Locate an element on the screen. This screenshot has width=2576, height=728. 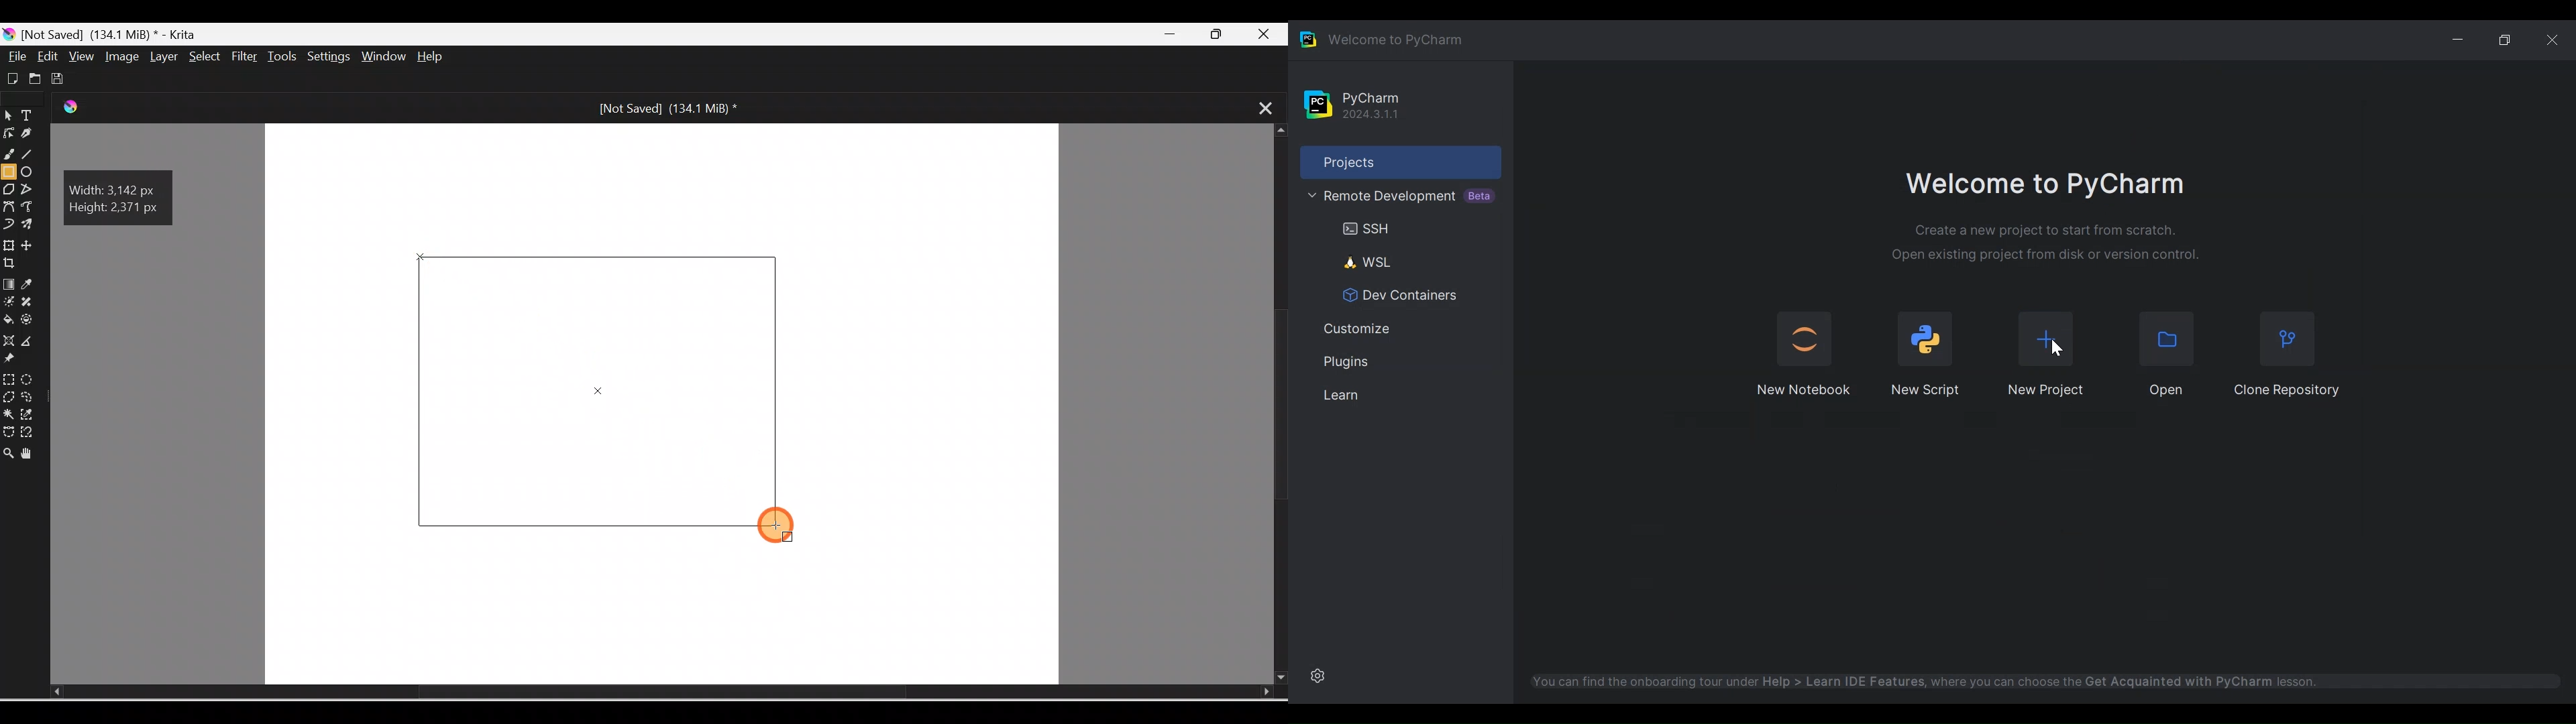
Text tool is located at coordinates (30, 117).